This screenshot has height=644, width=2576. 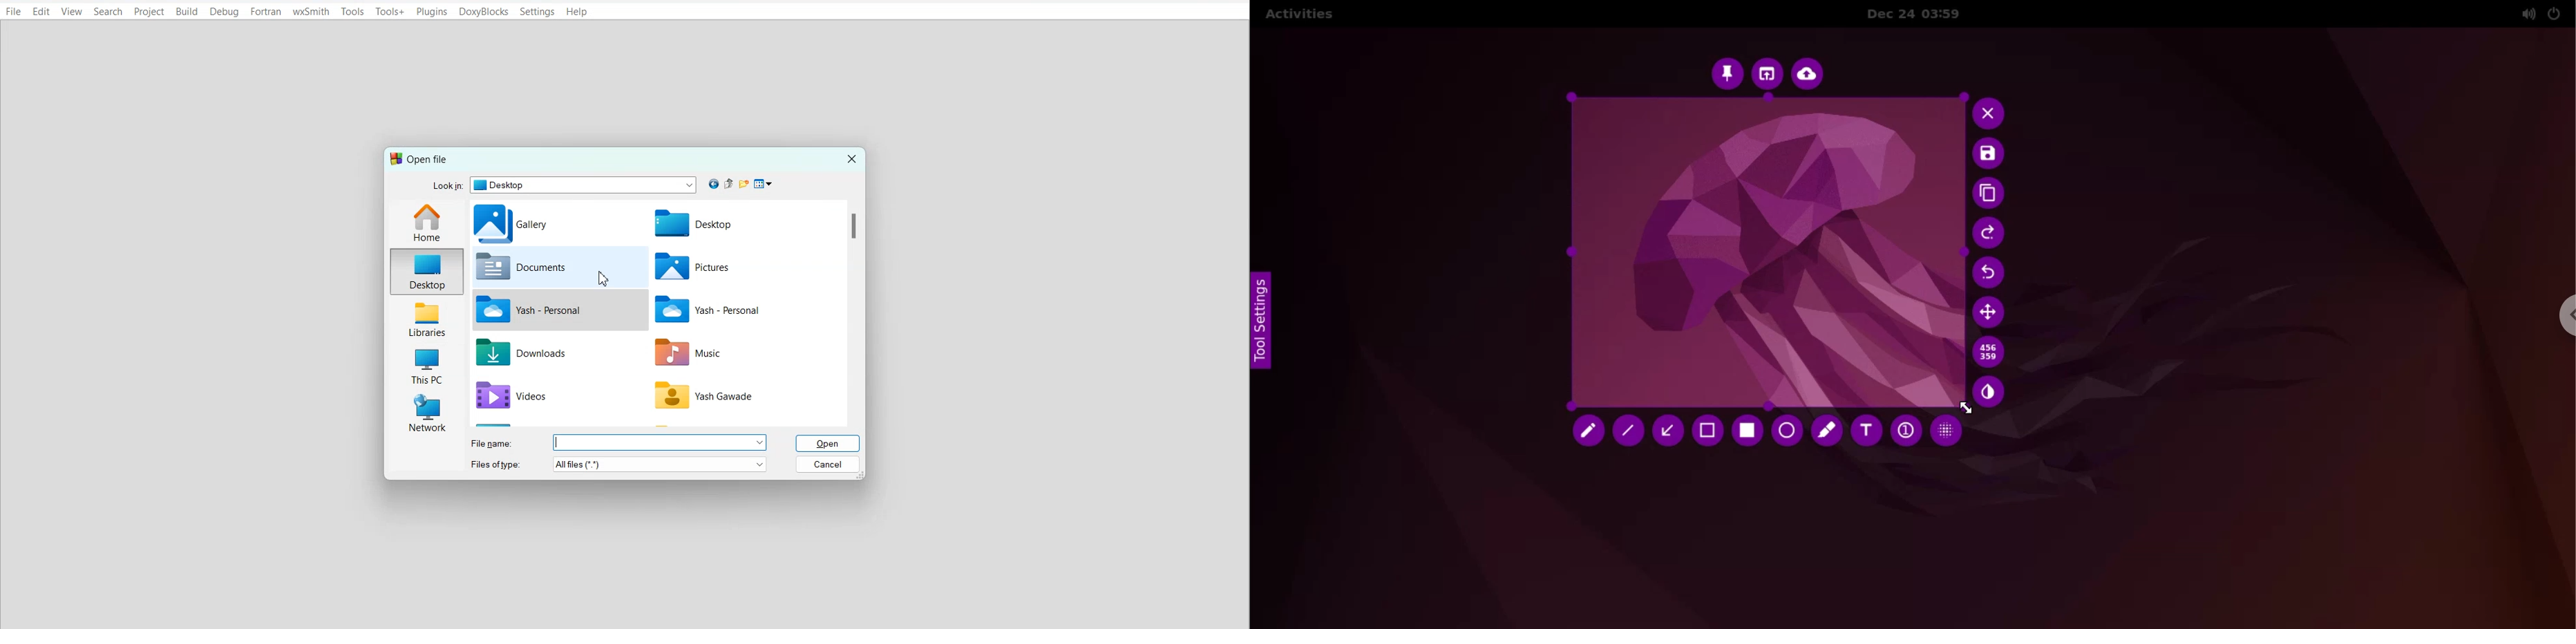 I want to click on Horizontal scroll bar, so click(x=655, y=424).